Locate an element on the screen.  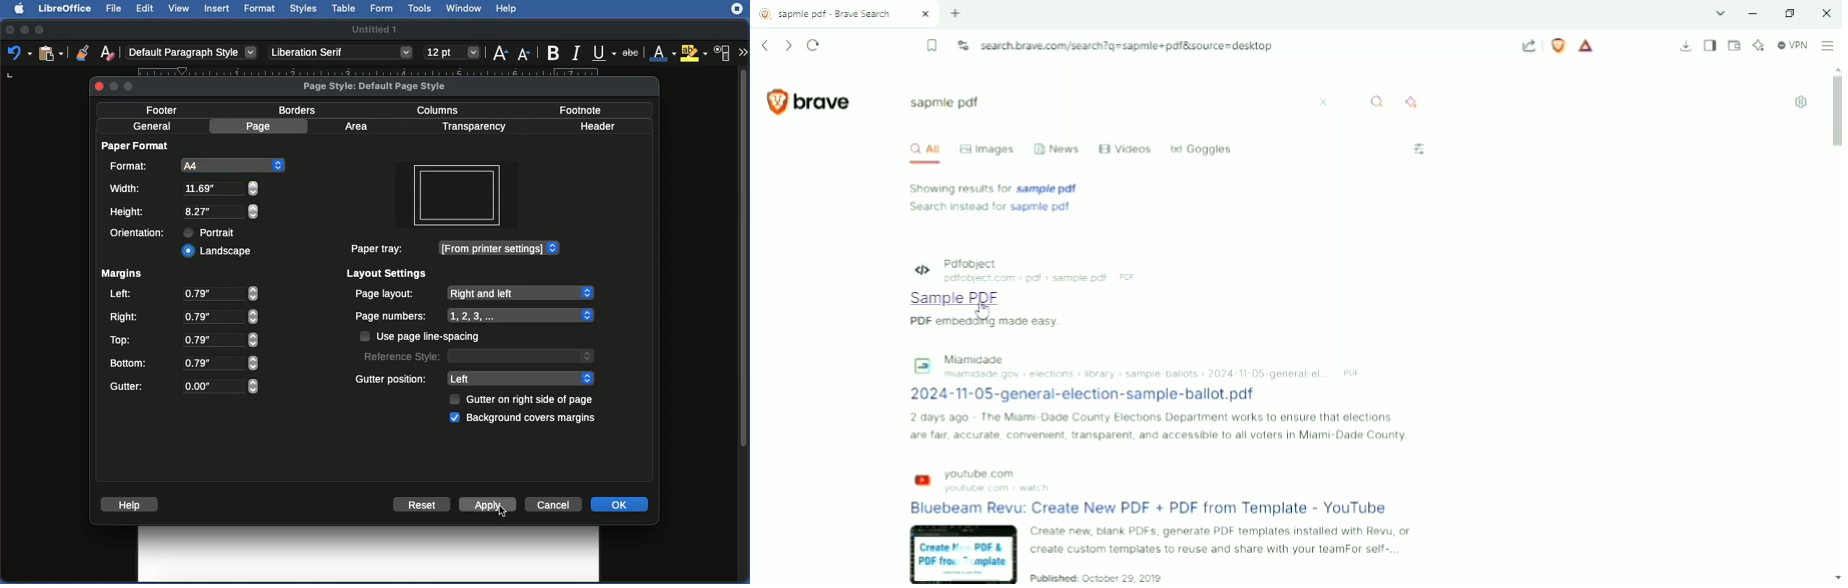
News is located at coordinates (1056, 147).